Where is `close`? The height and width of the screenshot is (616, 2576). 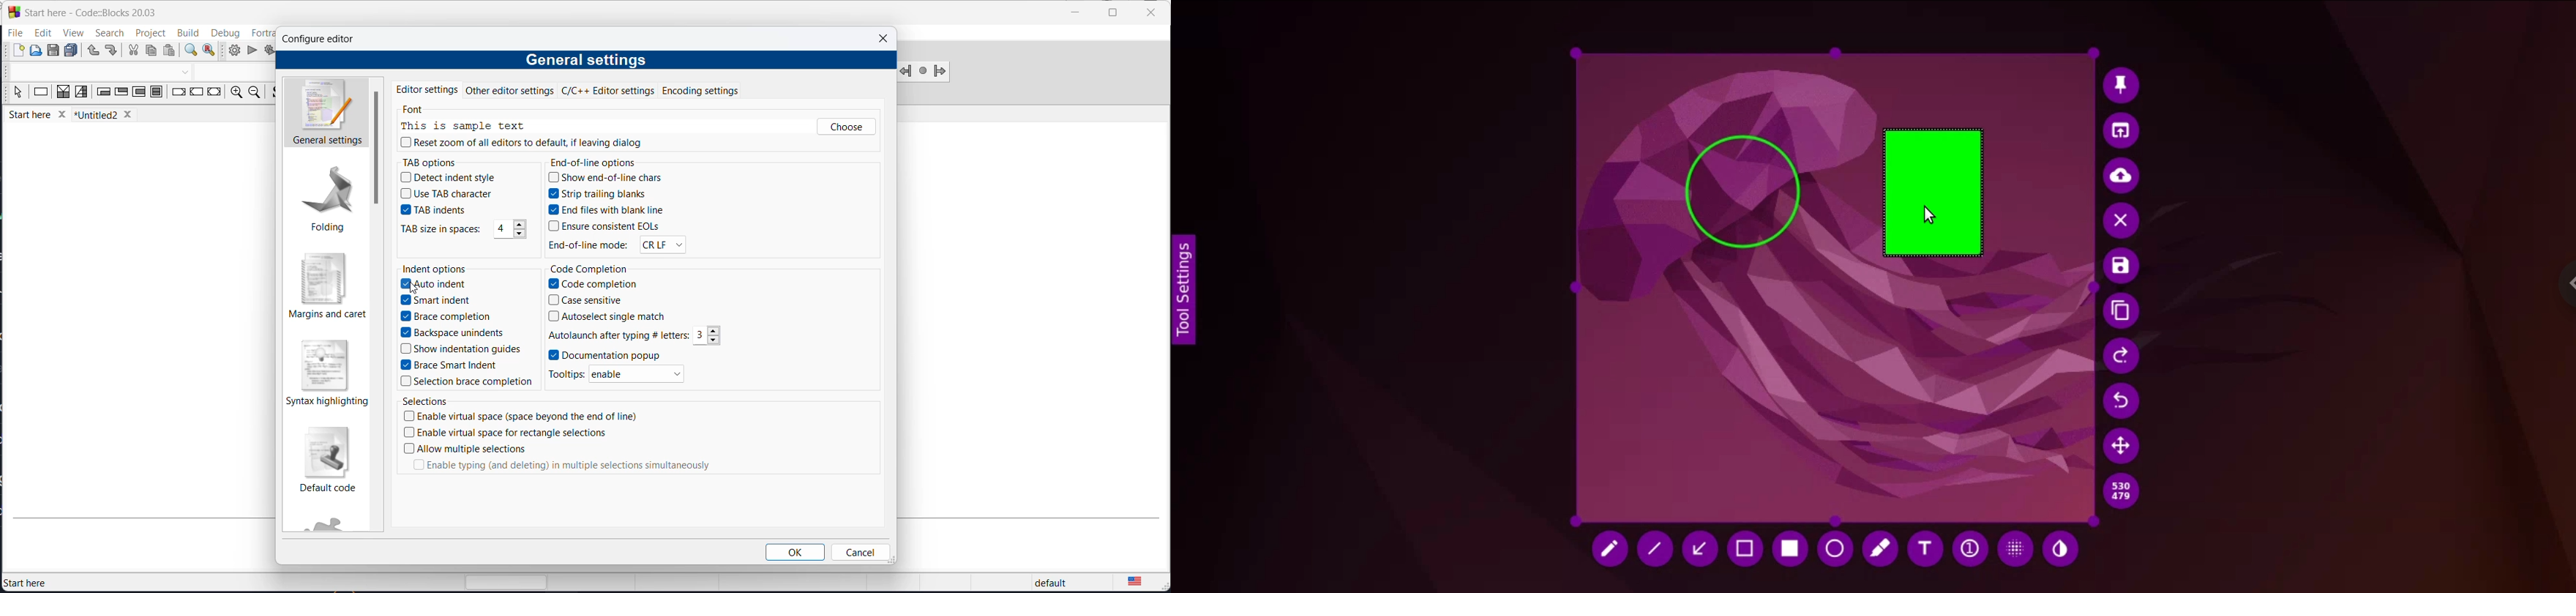 close is located at coordinates (1151, 14).